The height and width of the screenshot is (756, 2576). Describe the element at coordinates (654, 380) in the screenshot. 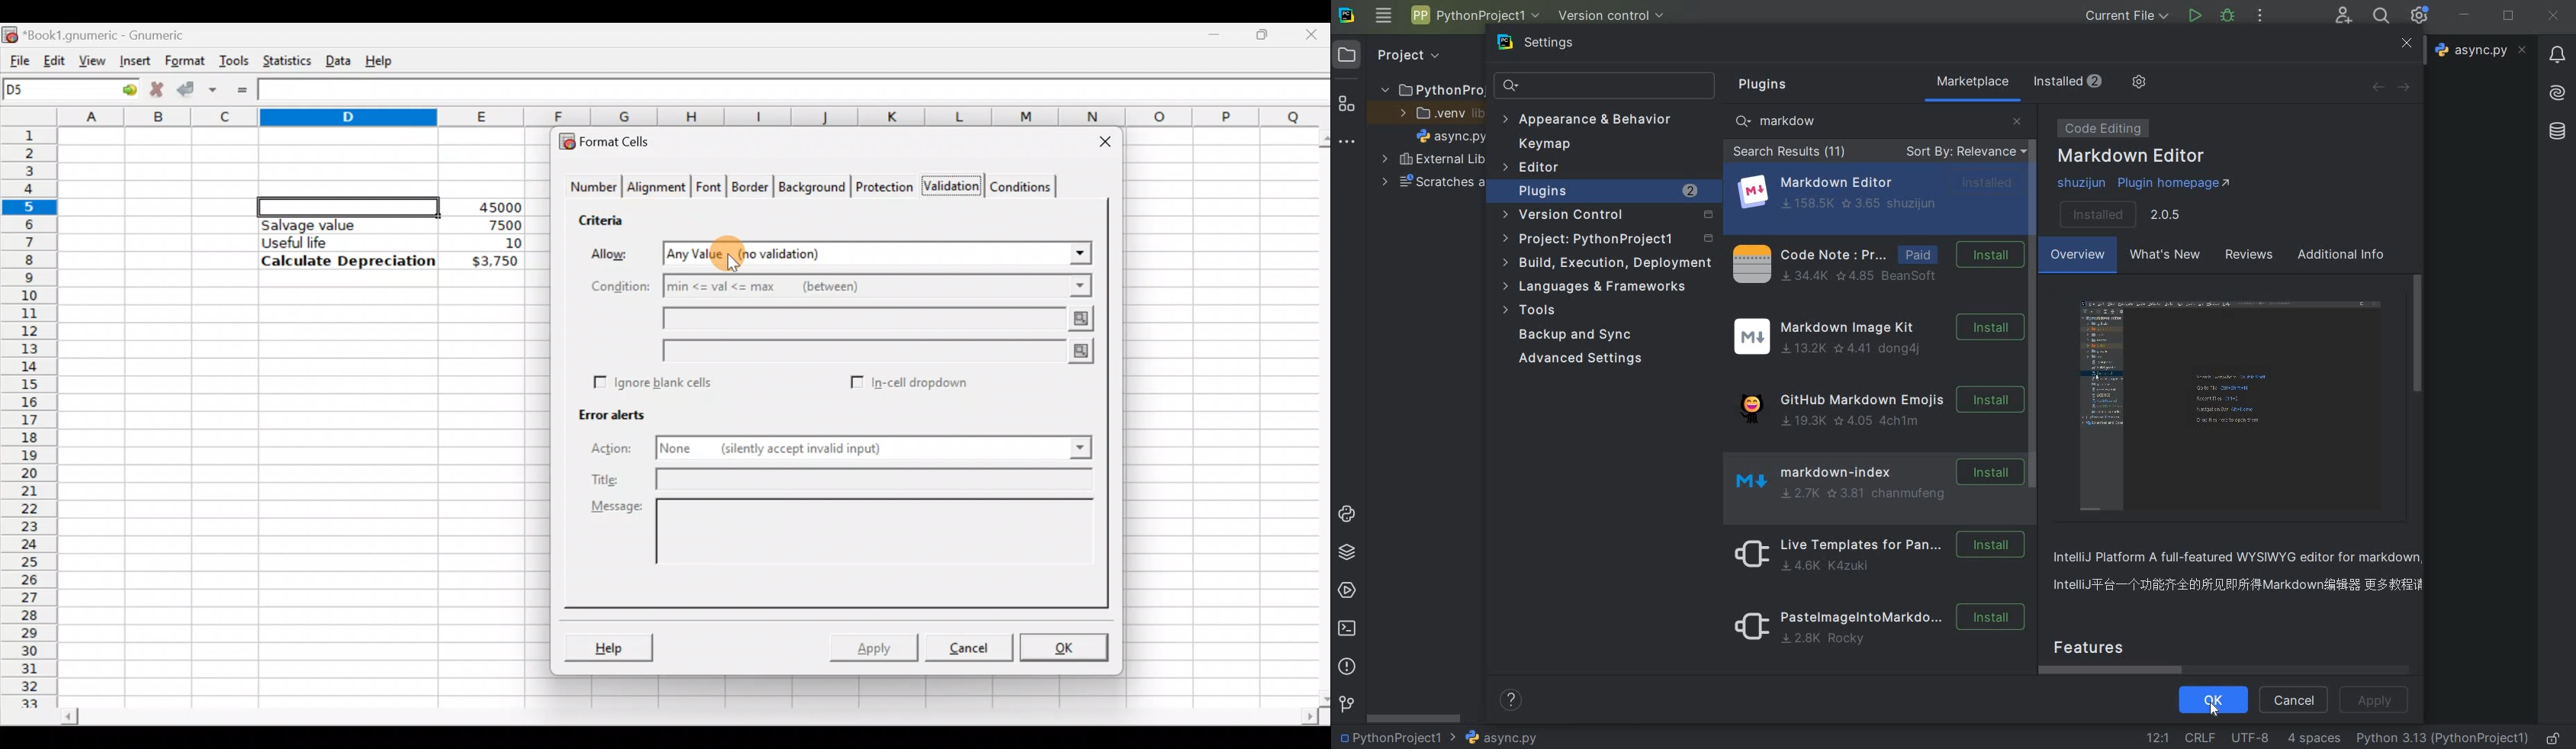

I see `Ignore blank cells` at that location.